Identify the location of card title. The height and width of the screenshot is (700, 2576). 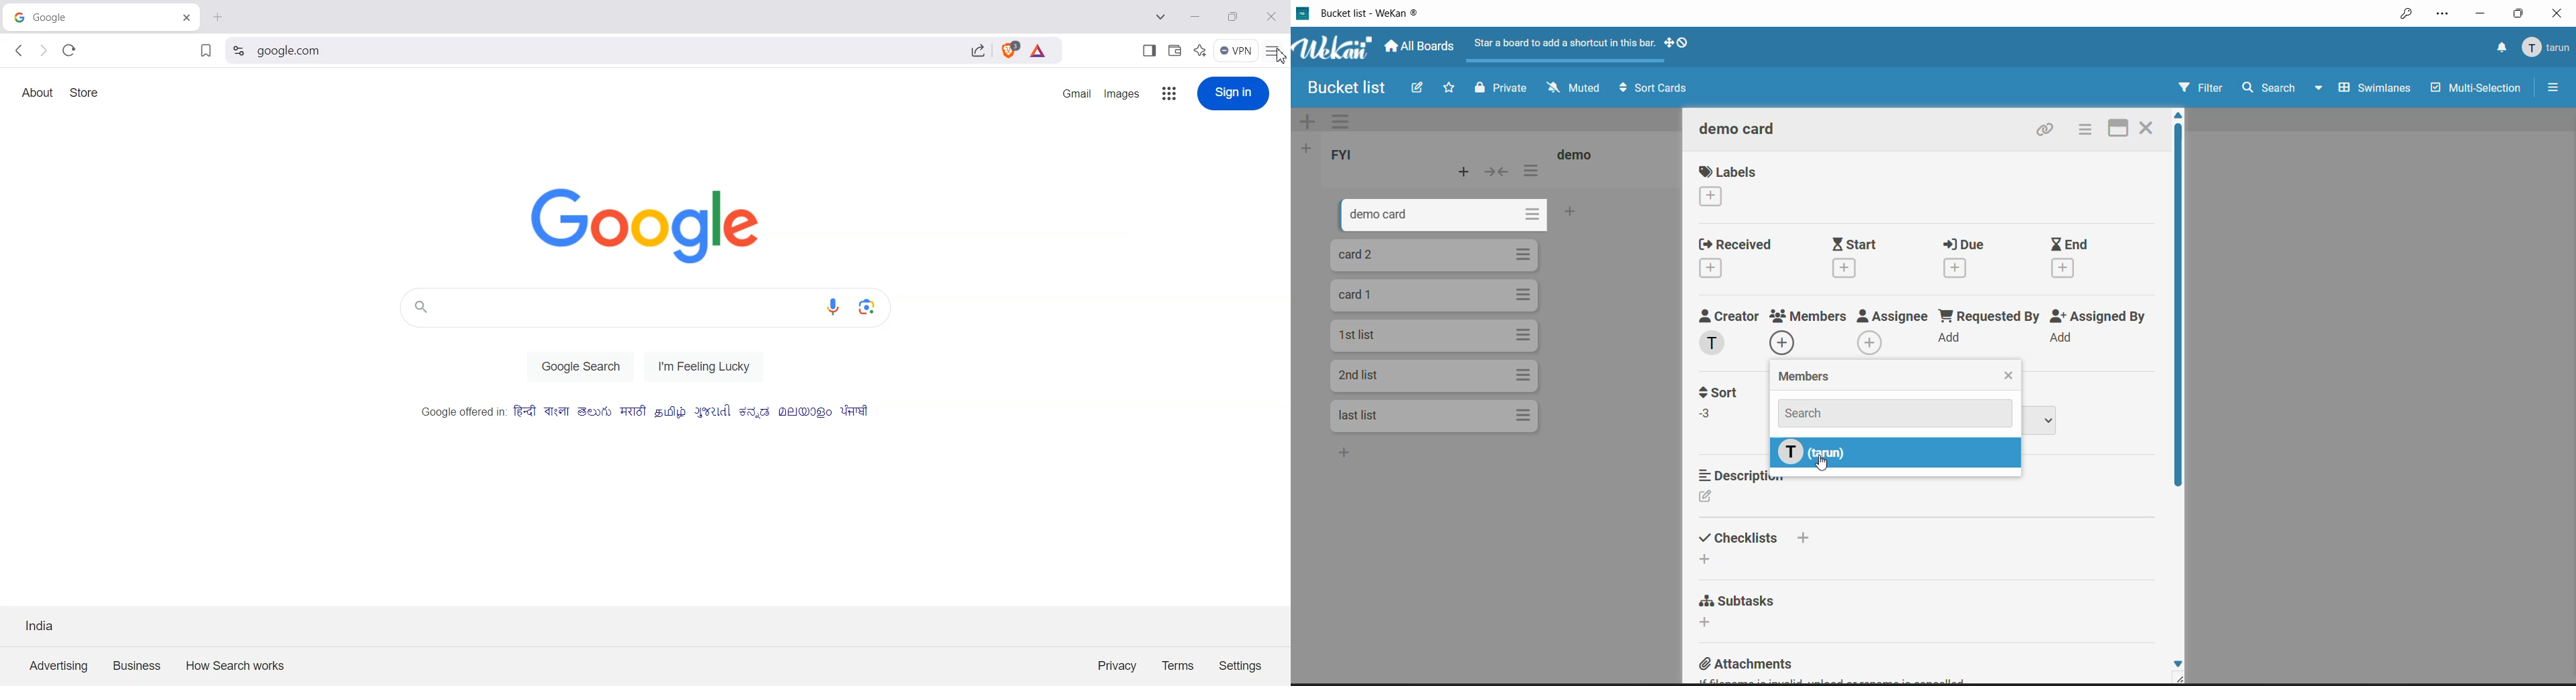
(1371, 217).